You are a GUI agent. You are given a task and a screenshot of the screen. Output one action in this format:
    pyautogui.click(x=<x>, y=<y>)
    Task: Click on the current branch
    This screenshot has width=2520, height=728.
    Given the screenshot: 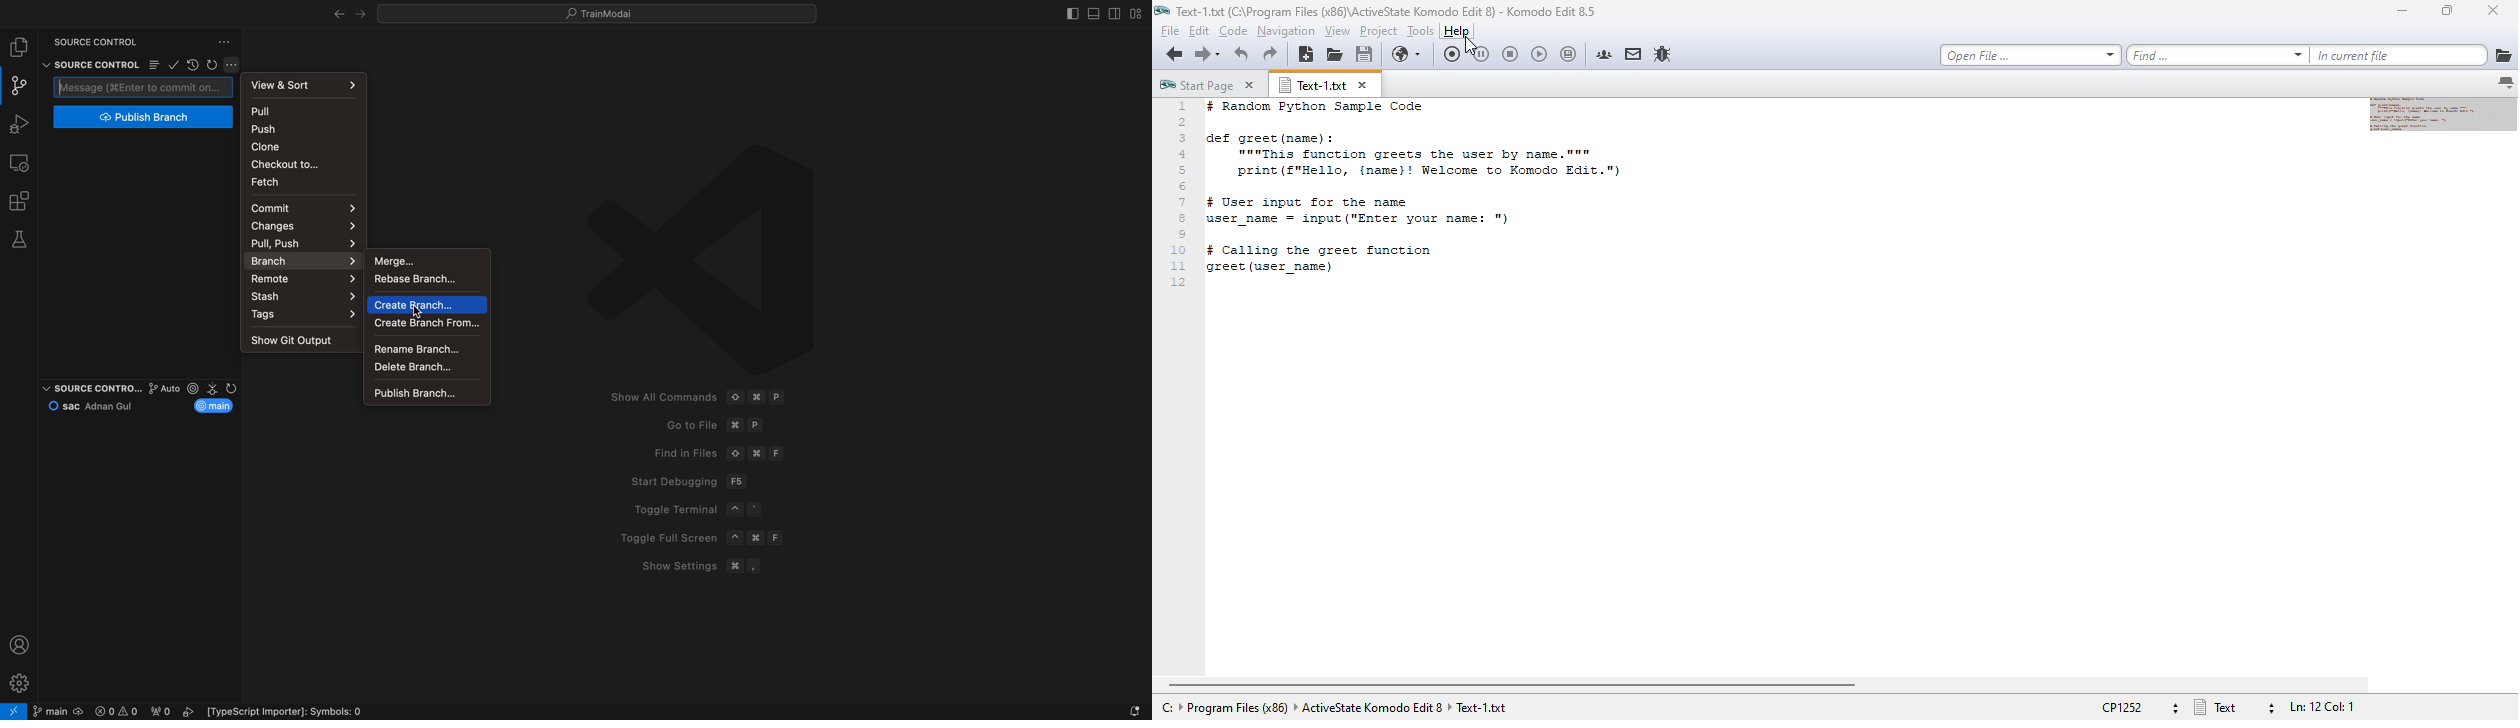 What is the action you would take?
    pyautogui.click(x=216, y=406)
    